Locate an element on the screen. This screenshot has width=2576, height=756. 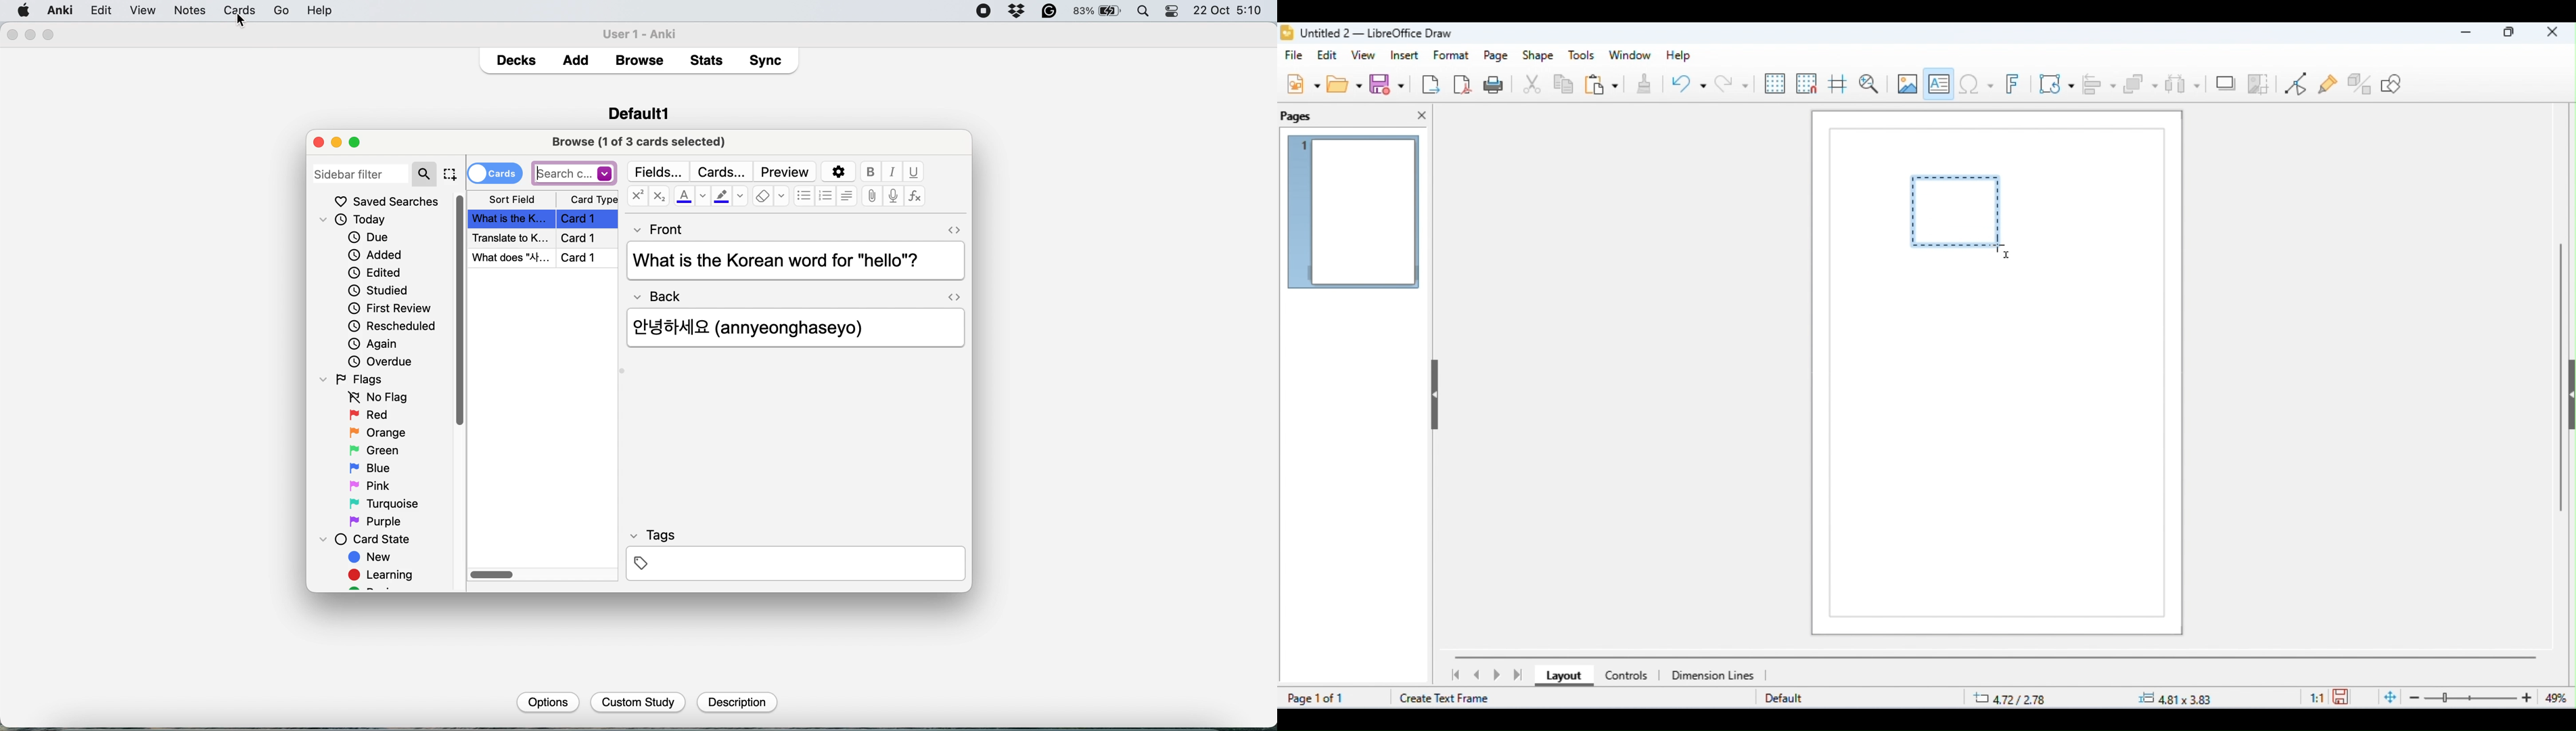
tools is located at coordinates (1582, 56).